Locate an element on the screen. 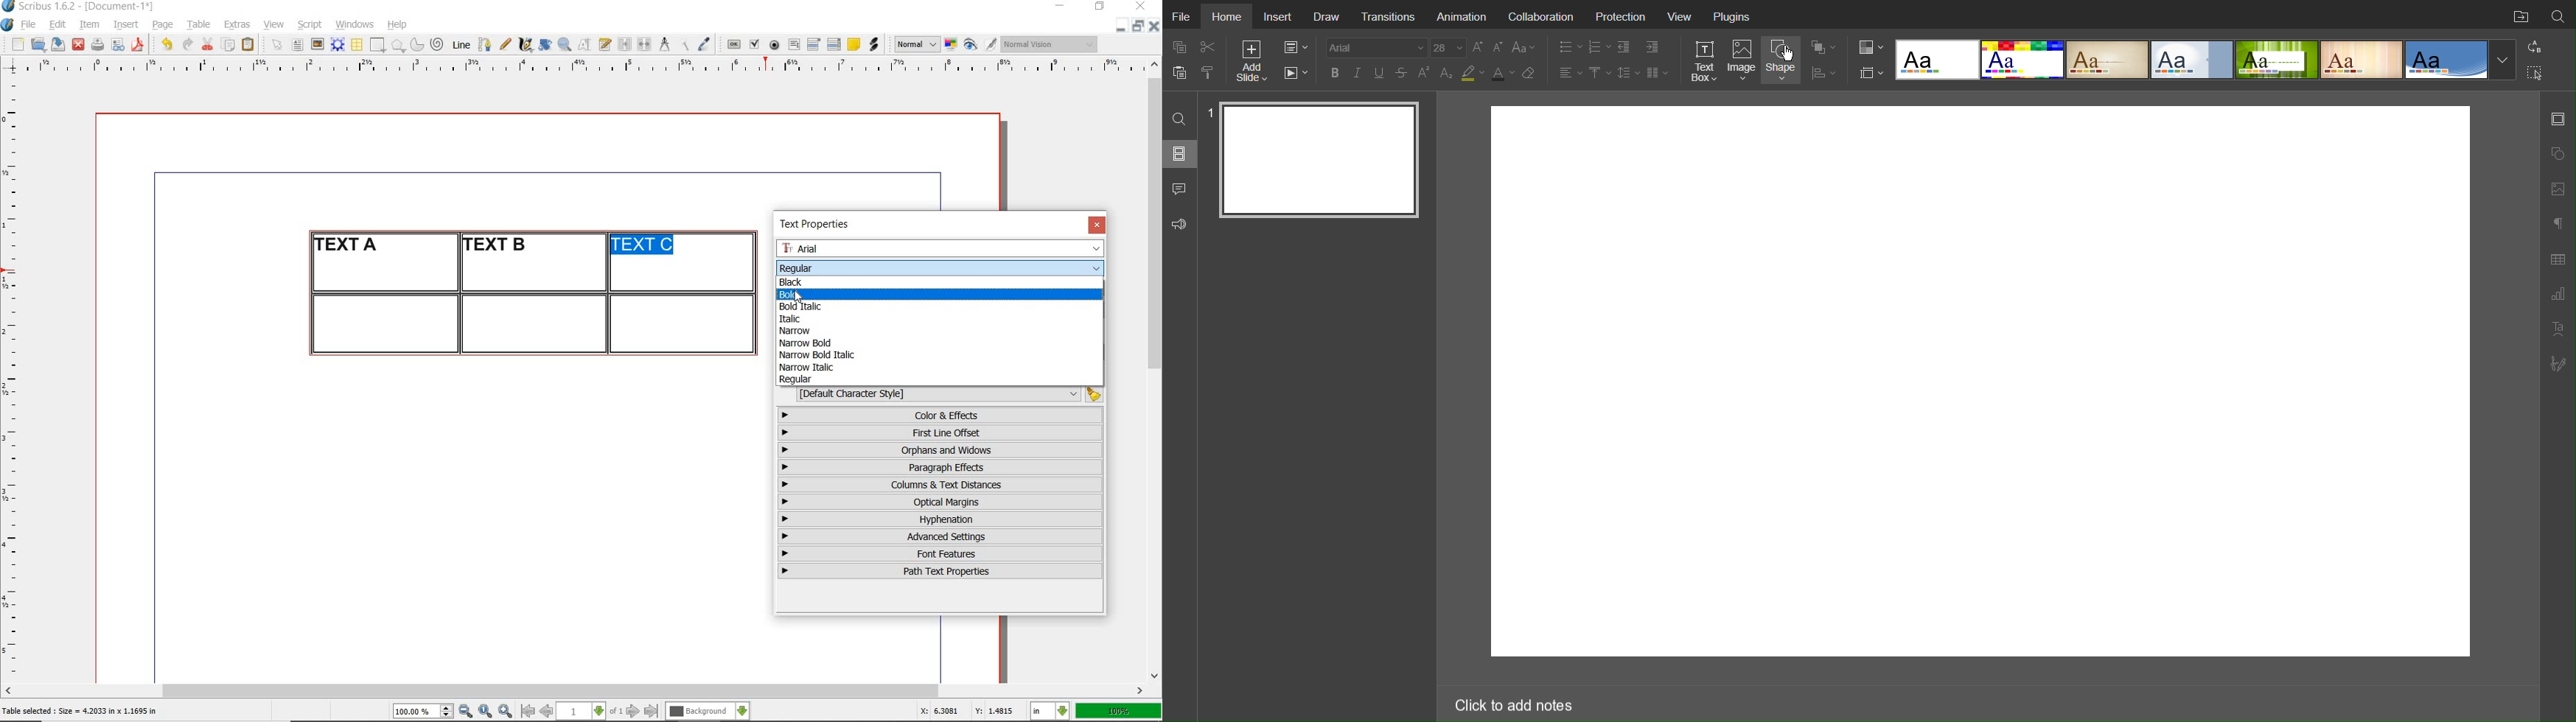 This screenshot has height=728, width=2576. save as pdf is located at coordinates (140, 44).